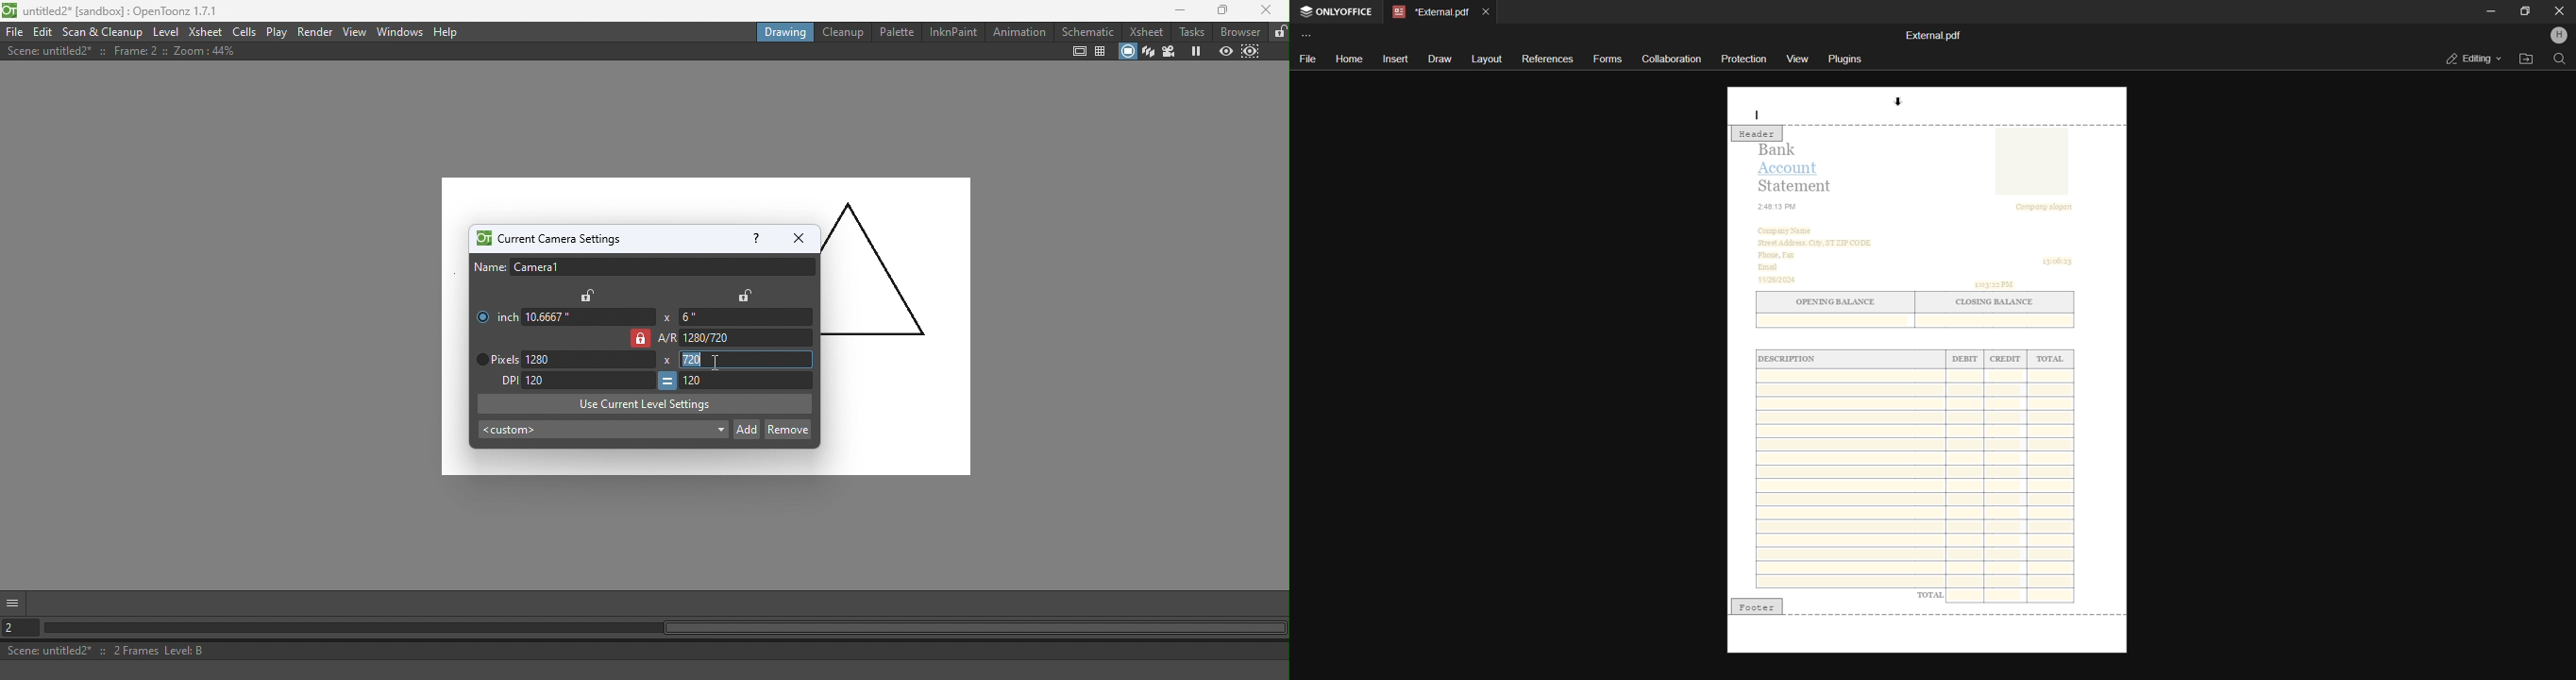 The width and height of the screenshot is (2576, 700). What do you see at coordinates (1278, 32) in the screenshot?
I see `Lock rooms tab` at bounding box center [1278, 32].